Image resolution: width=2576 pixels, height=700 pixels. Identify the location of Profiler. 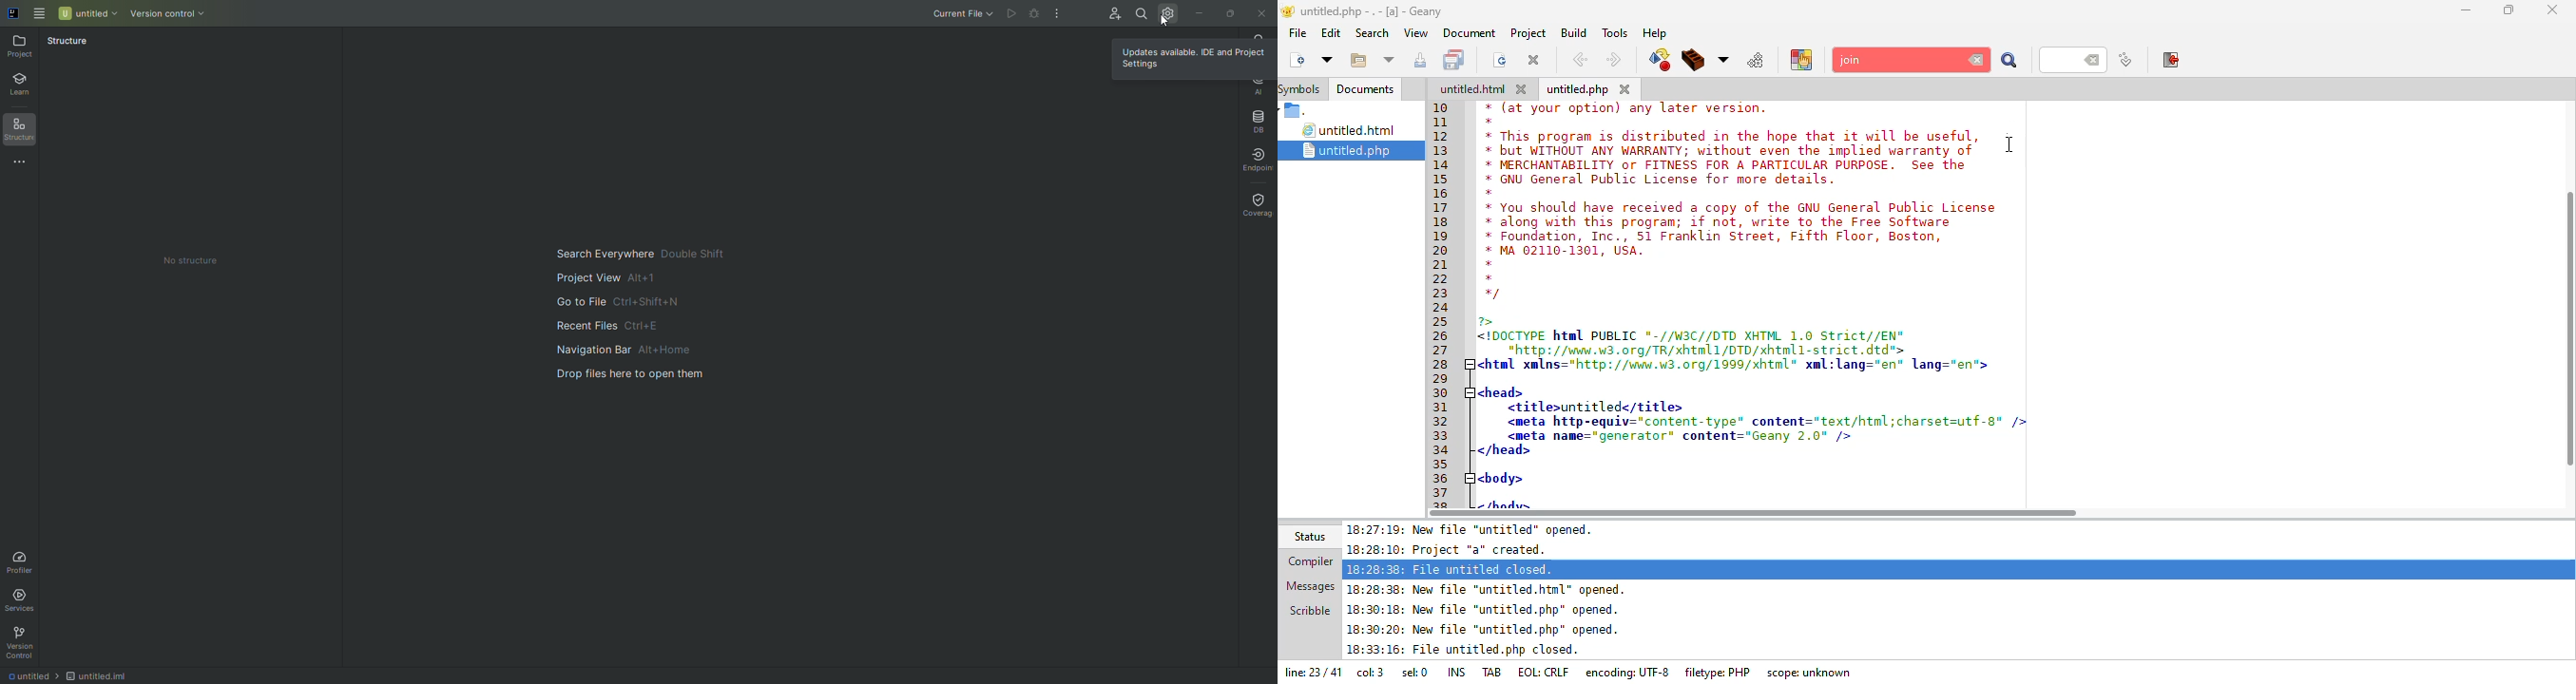
(20, 560).